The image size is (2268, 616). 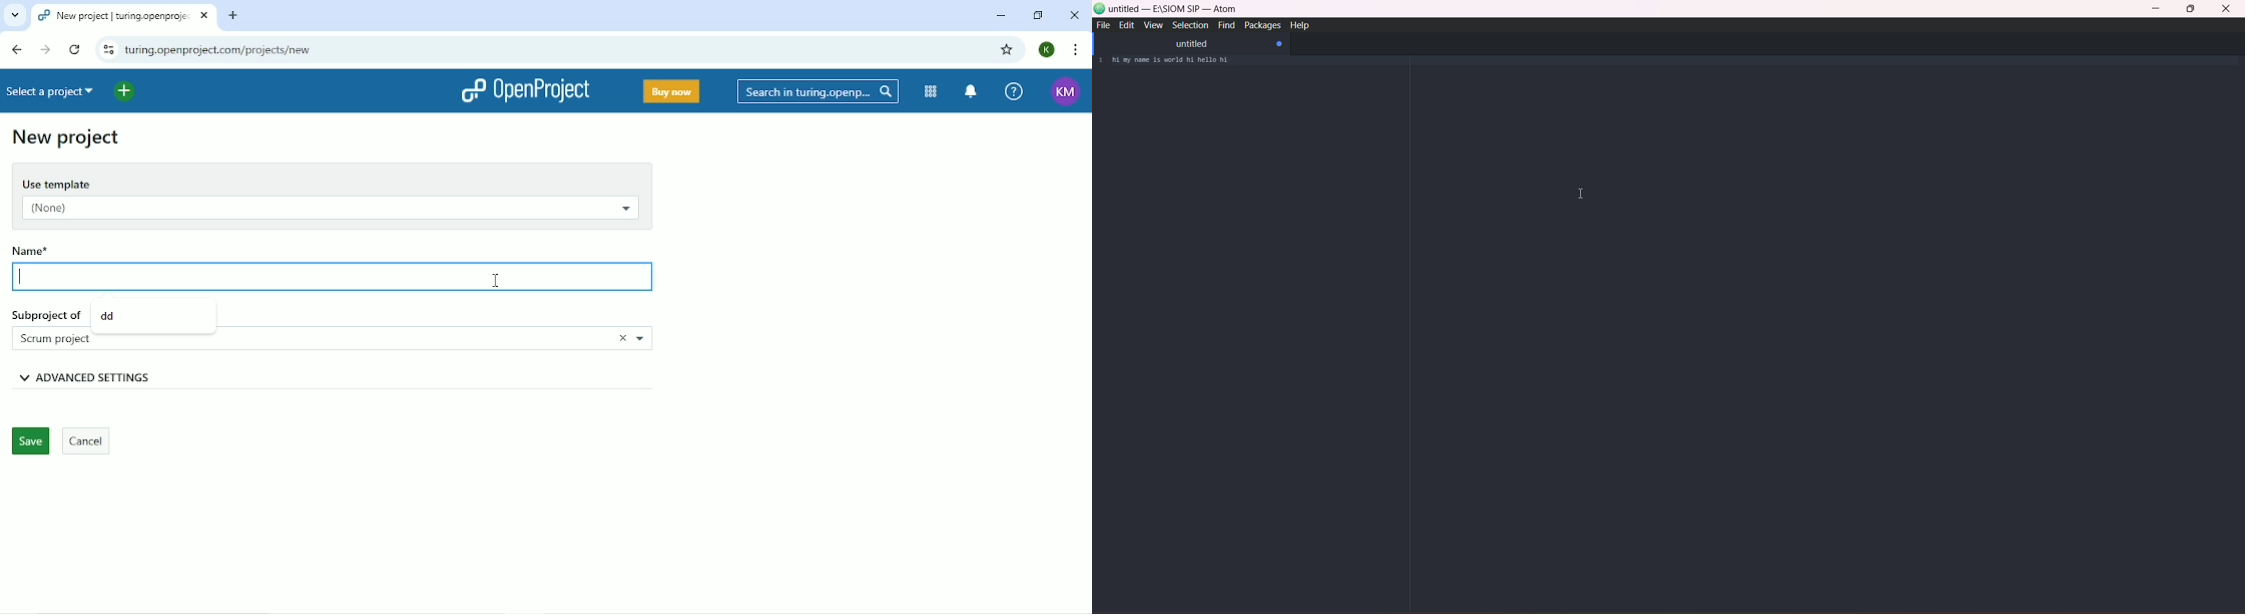 What do you see at coordinates (1191, 44) in the screenshot?
I see `untitled` at bounding box center [1191, 44].